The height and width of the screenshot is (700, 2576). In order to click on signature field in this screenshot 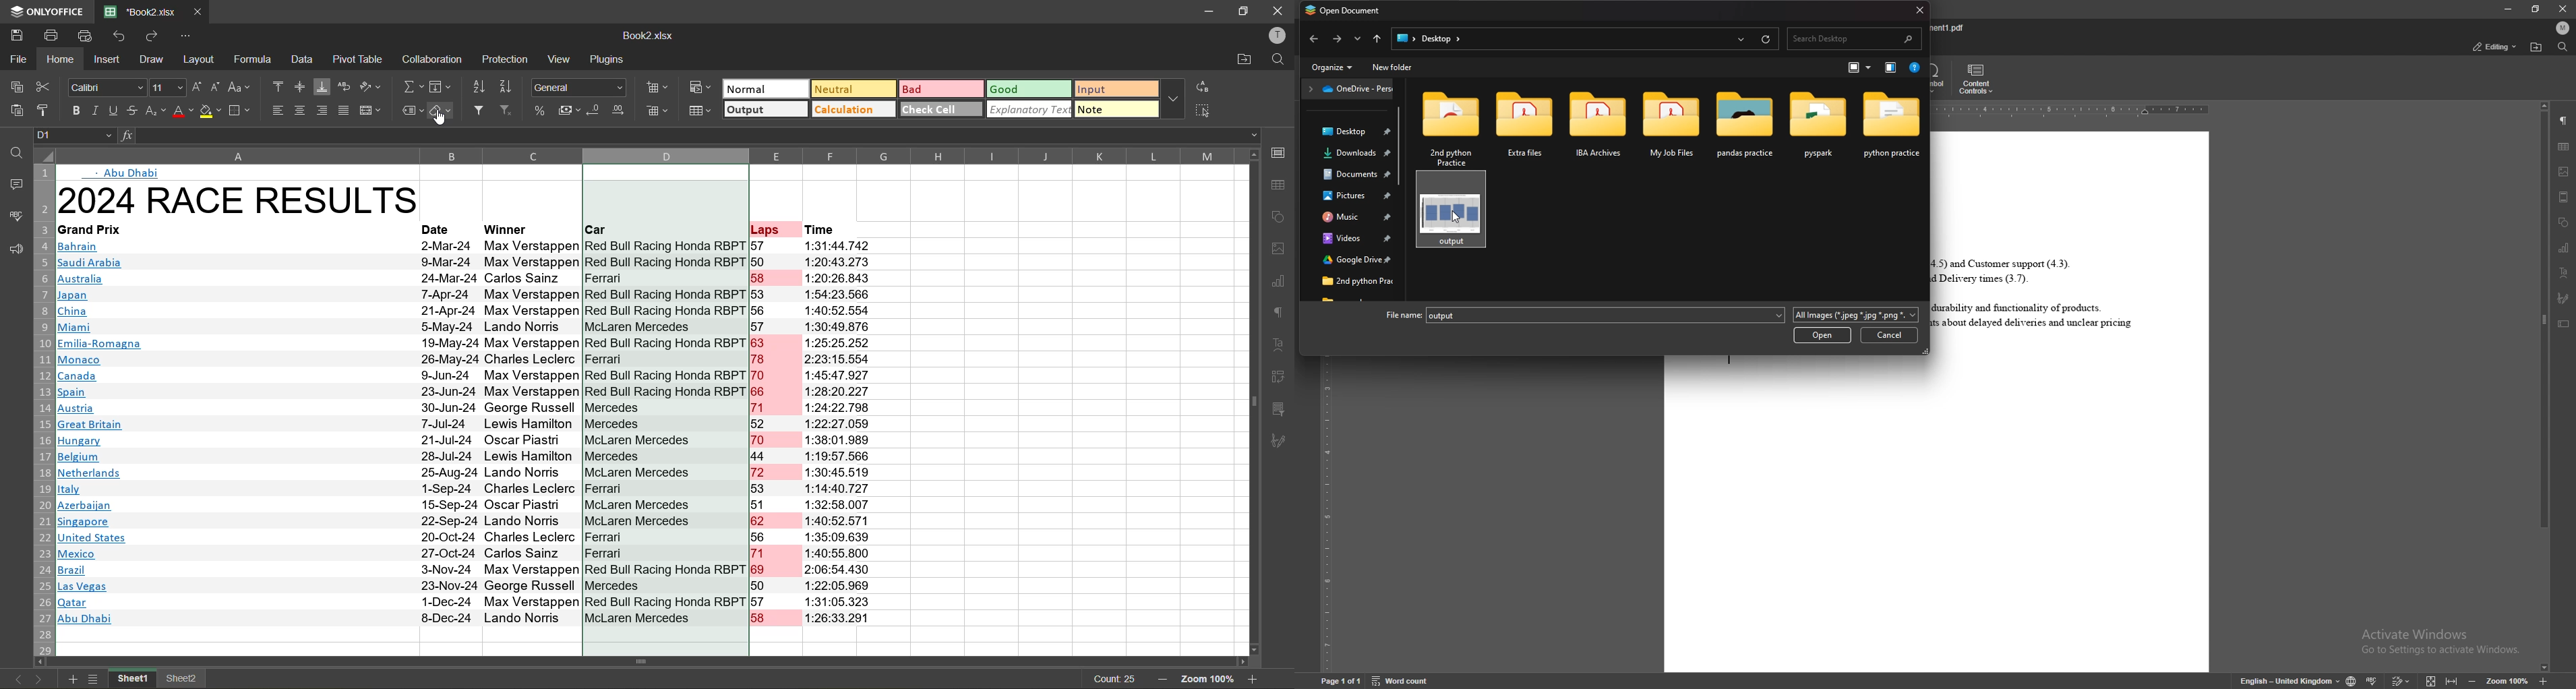, I will do `click(2562, 298)`.